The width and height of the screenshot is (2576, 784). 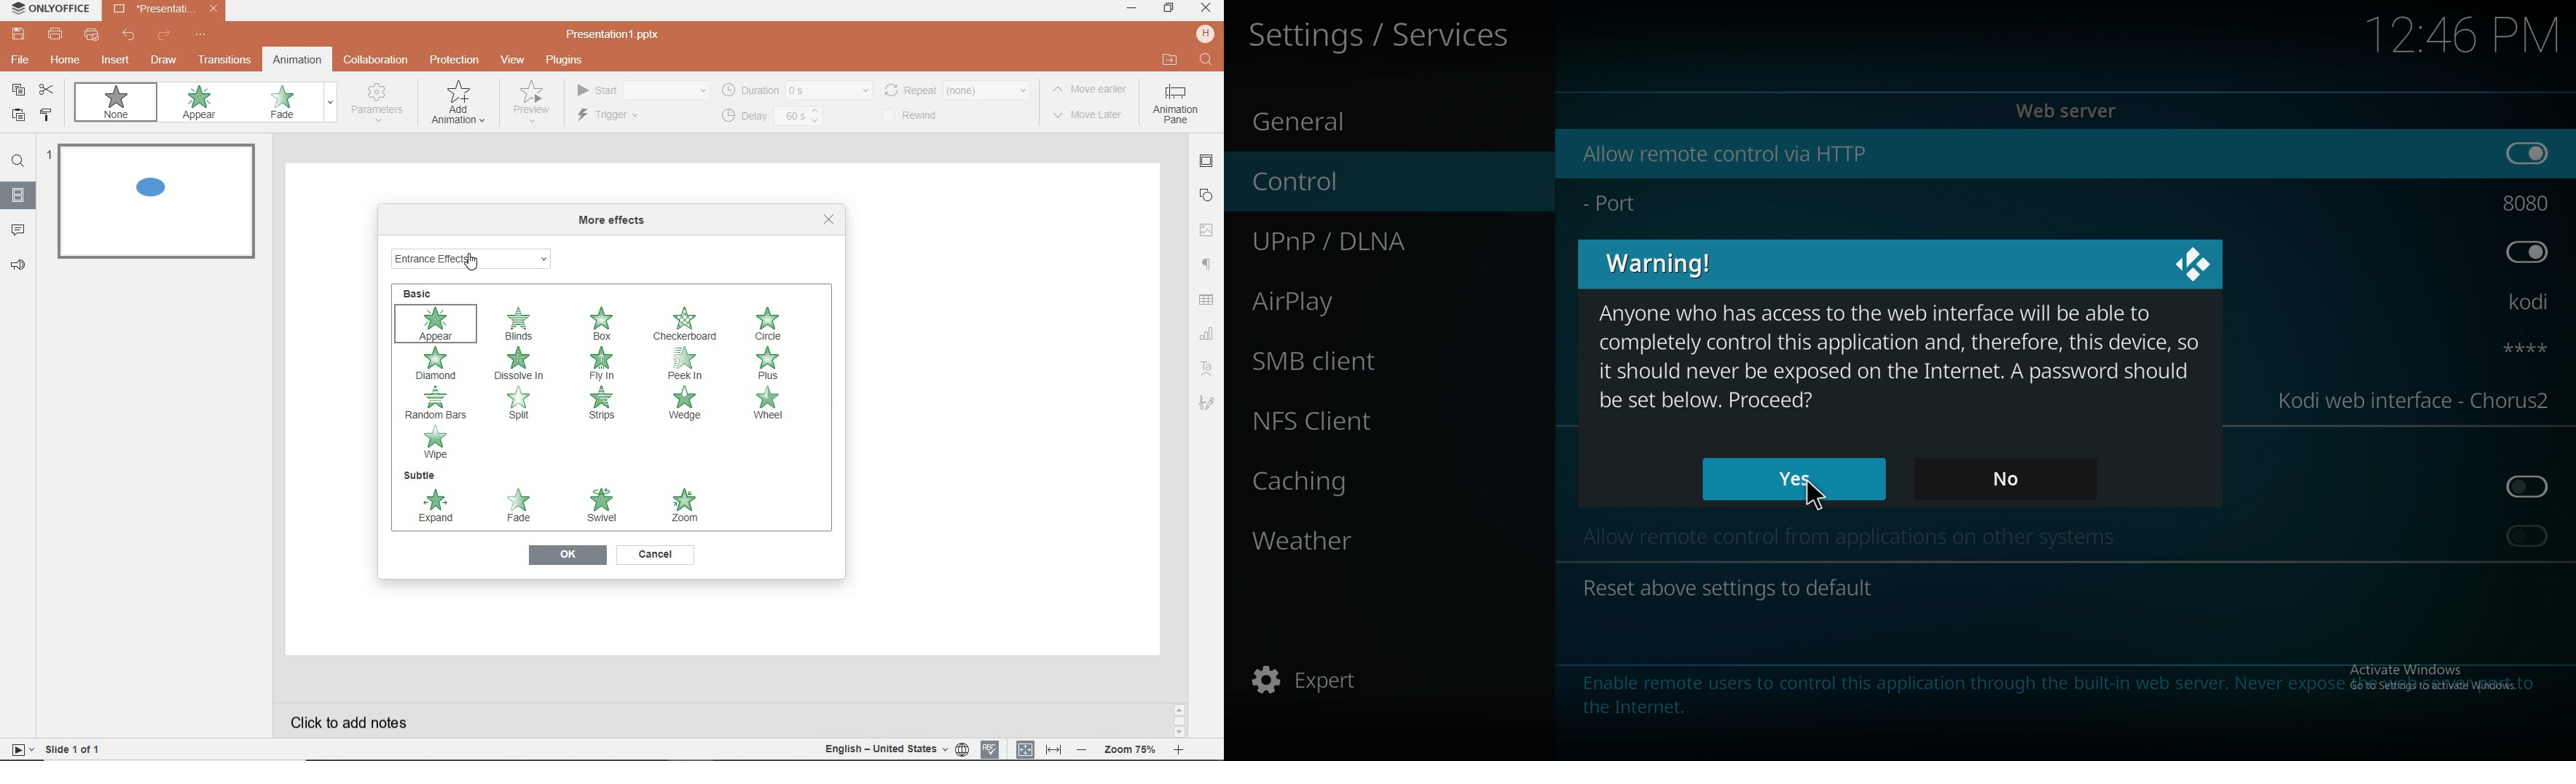 I want to click on feedback & support, so click(x=19, y=266).